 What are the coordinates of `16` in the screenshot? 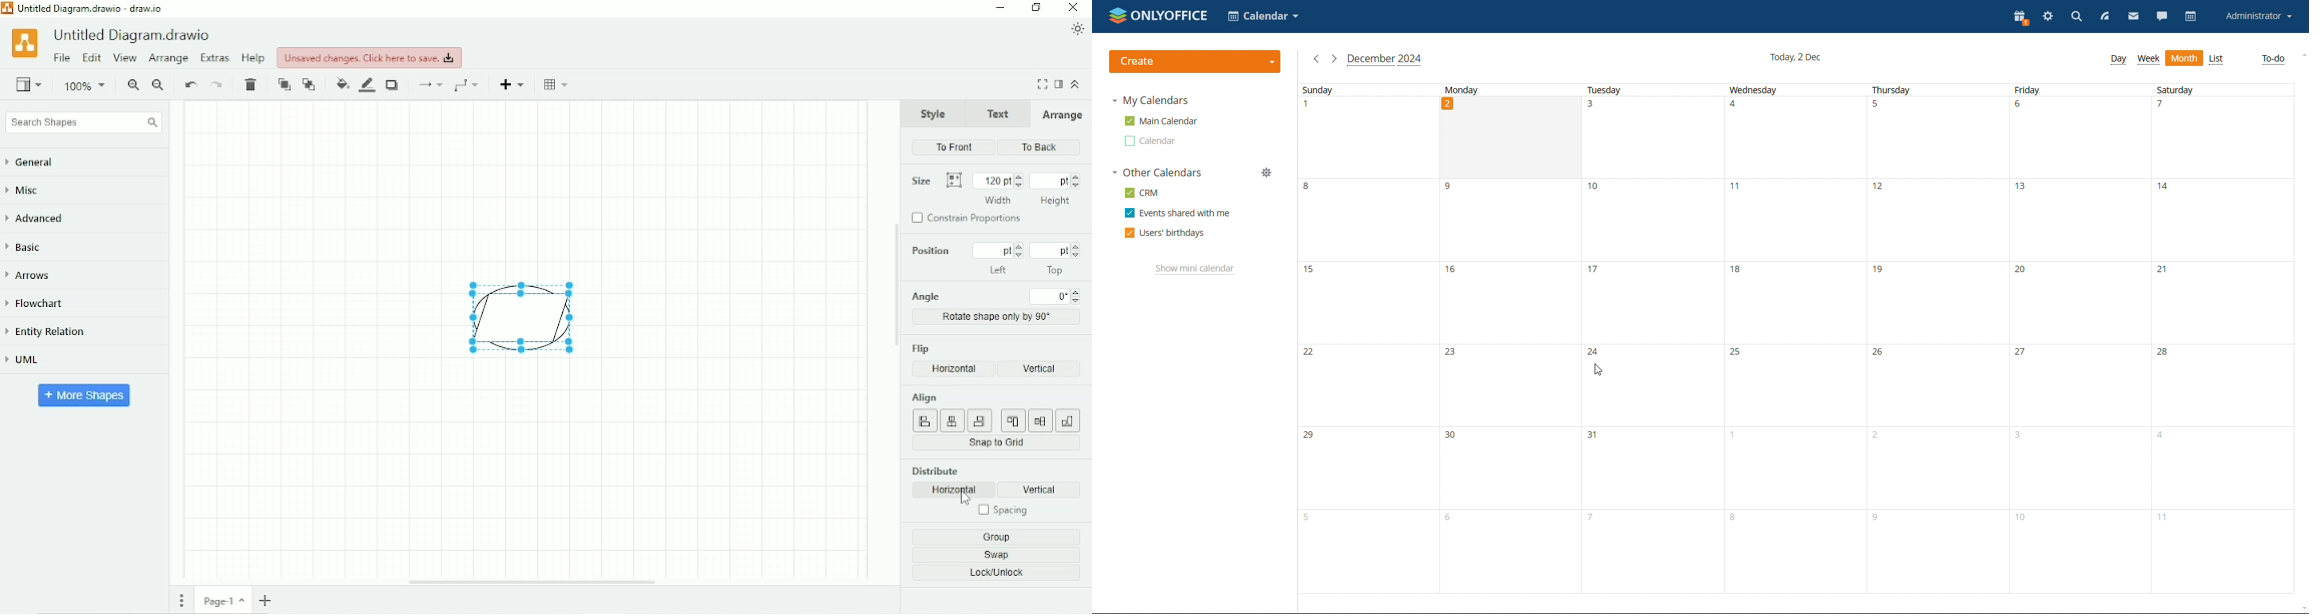 It's located at (1454, 274).